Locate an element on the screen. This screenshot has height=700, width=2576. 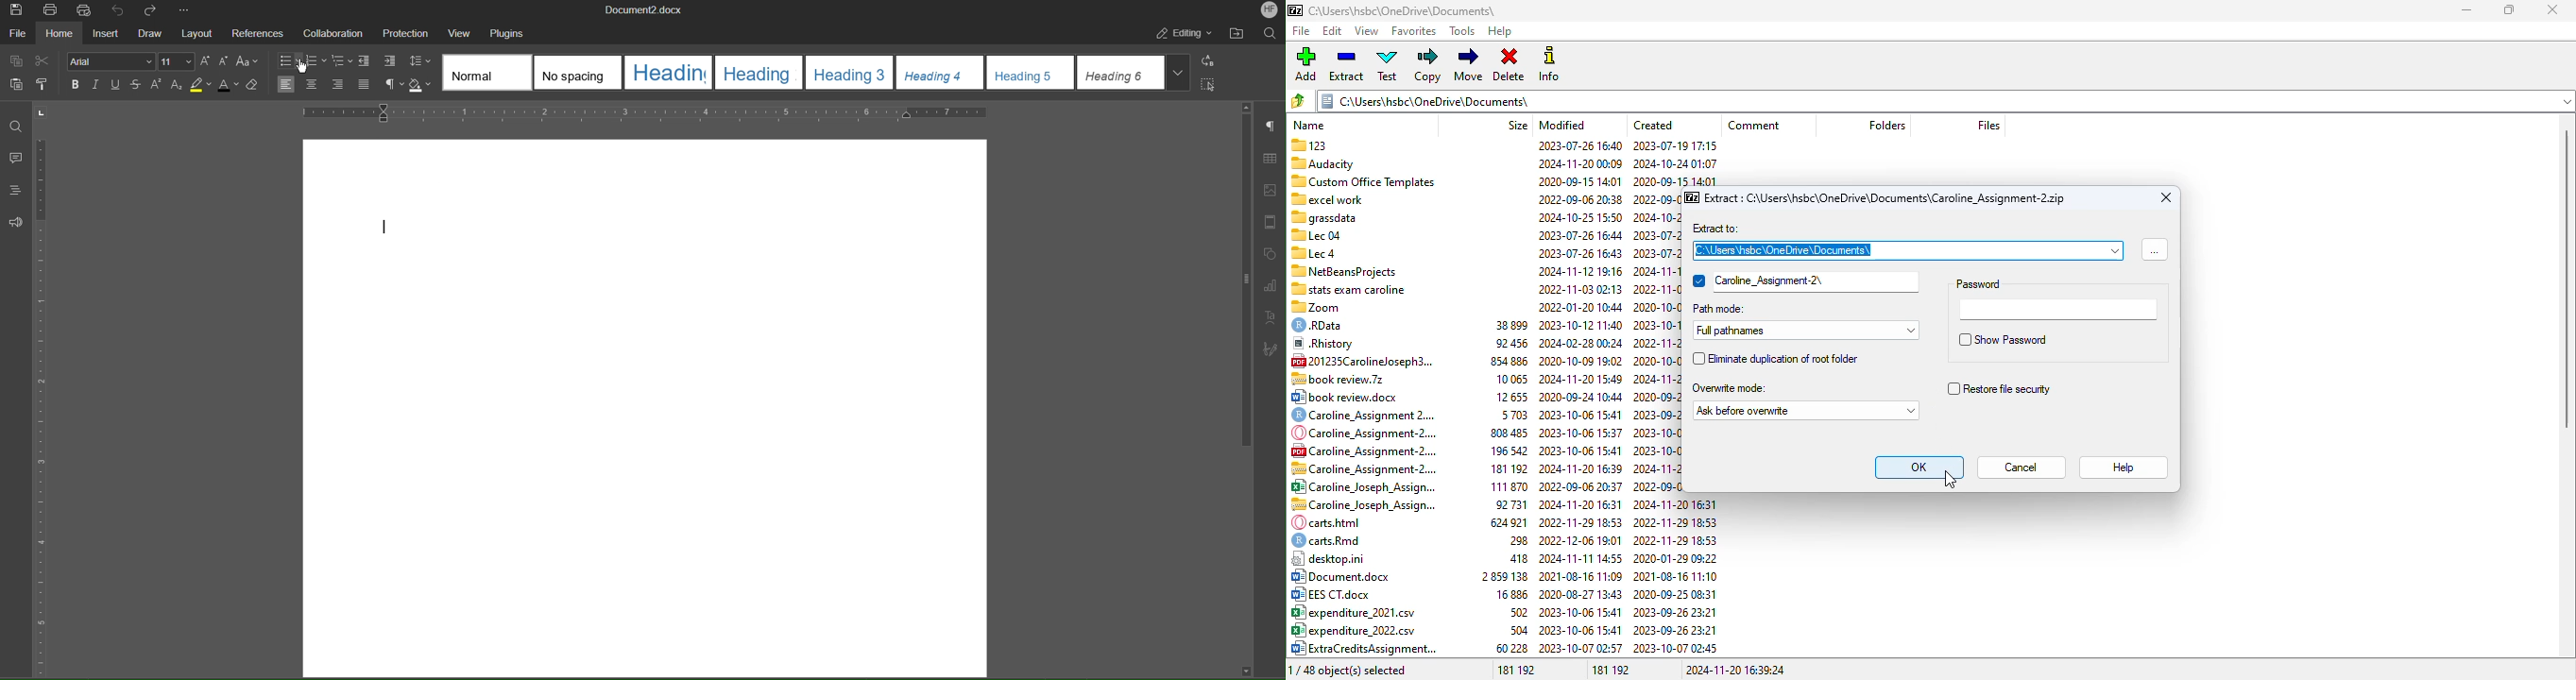
View is located at coordinates (461, 33).